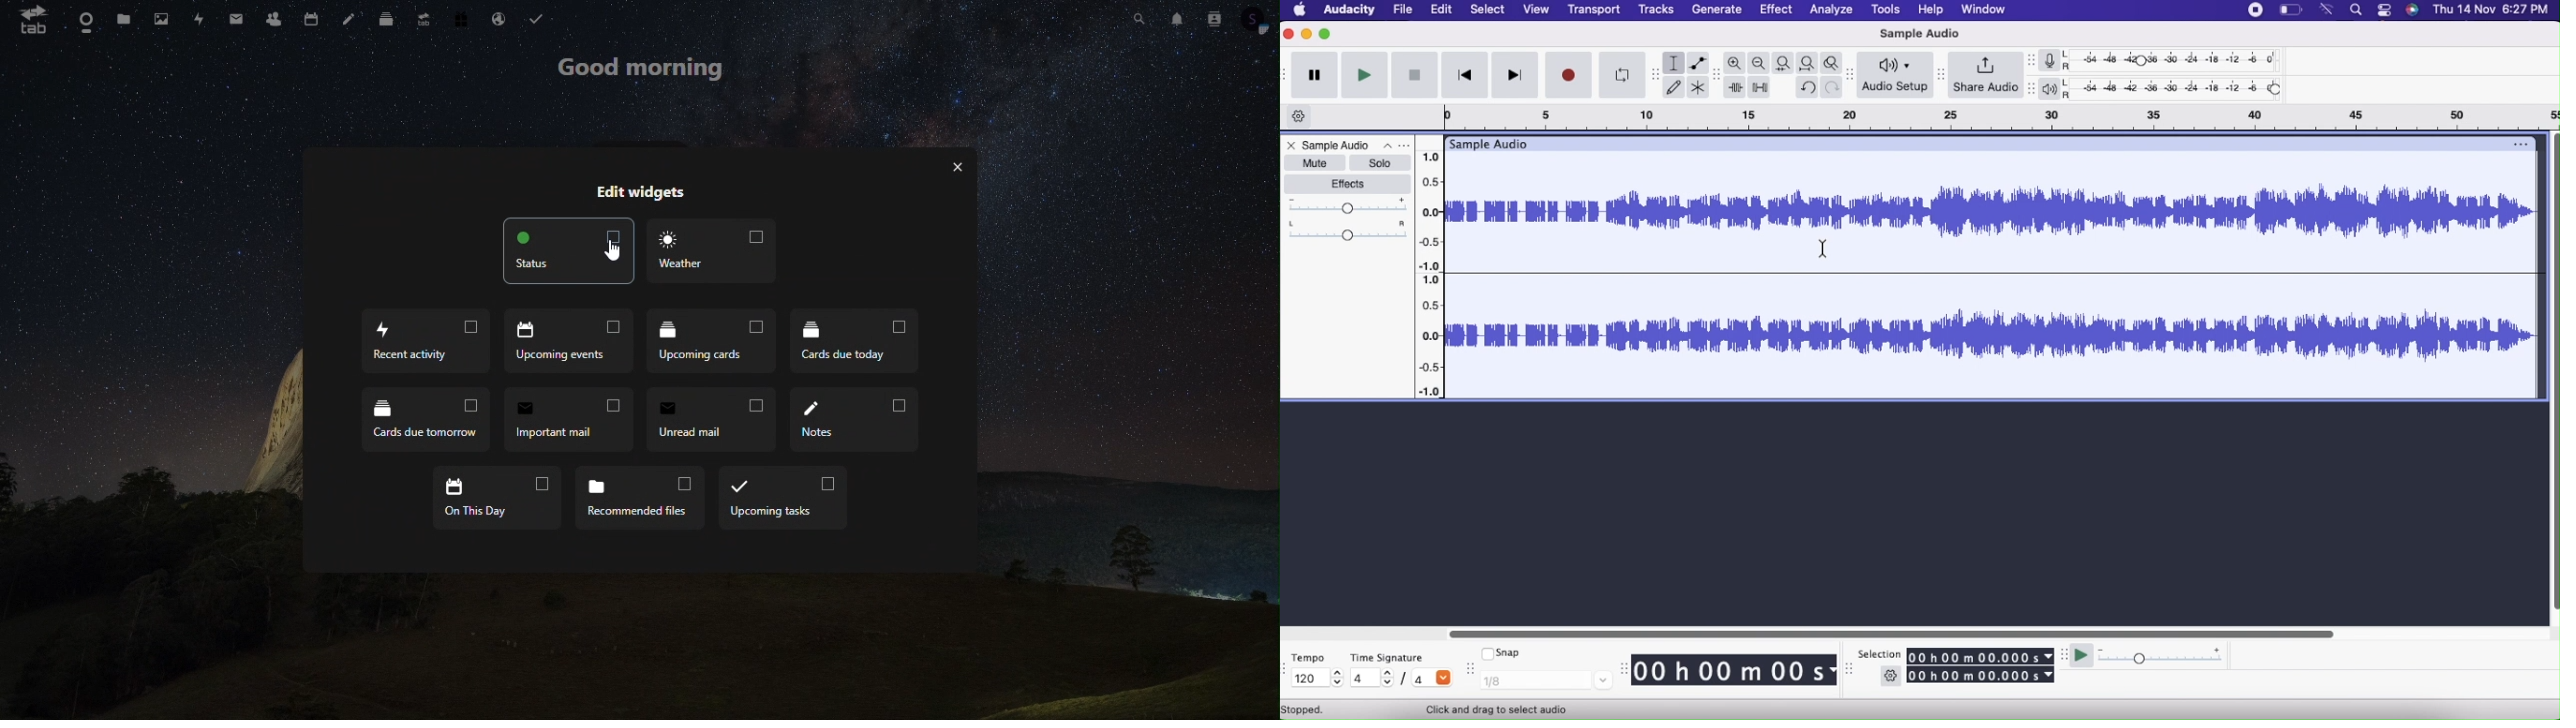 This screenshot has height=728, width=2576. Describe the element at coordinates (462, 17) in the screenshot. I see `free trial` at that location.